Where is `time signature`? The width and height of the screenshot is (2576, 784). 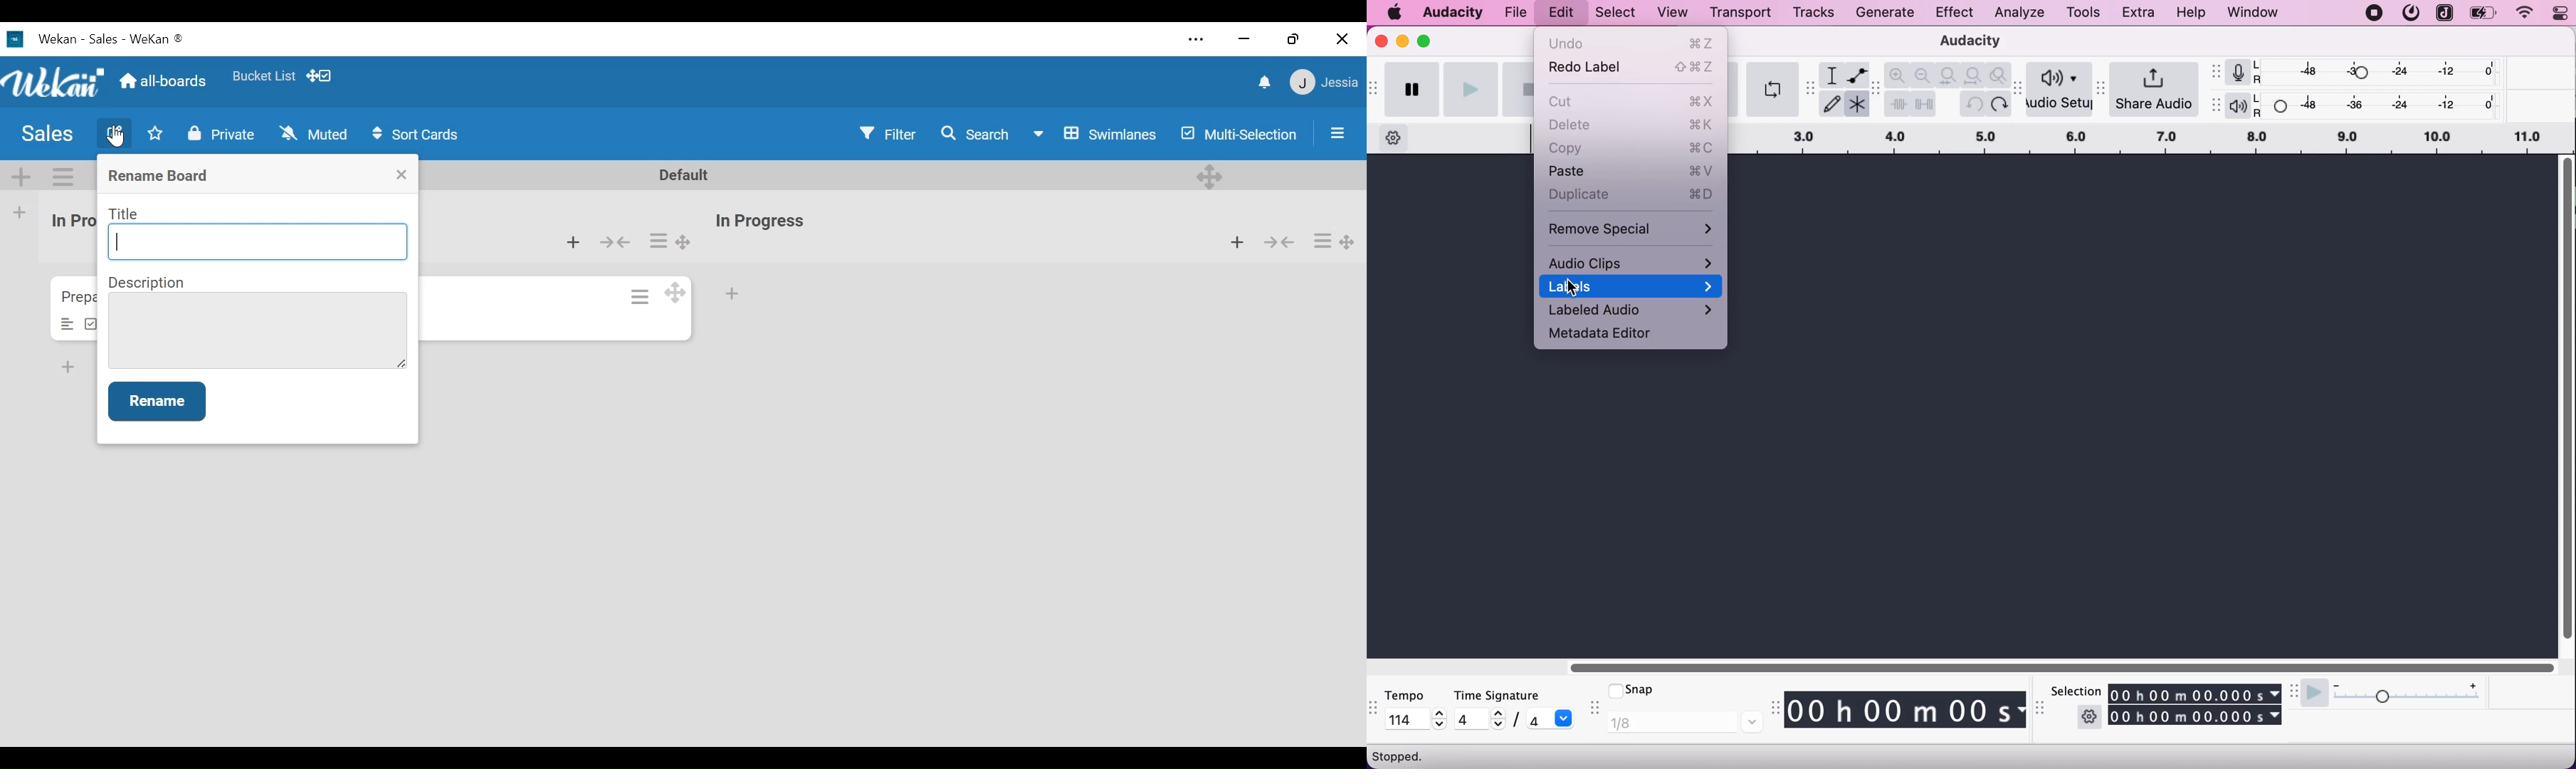 time signature is located at coordinates (1515, 695).